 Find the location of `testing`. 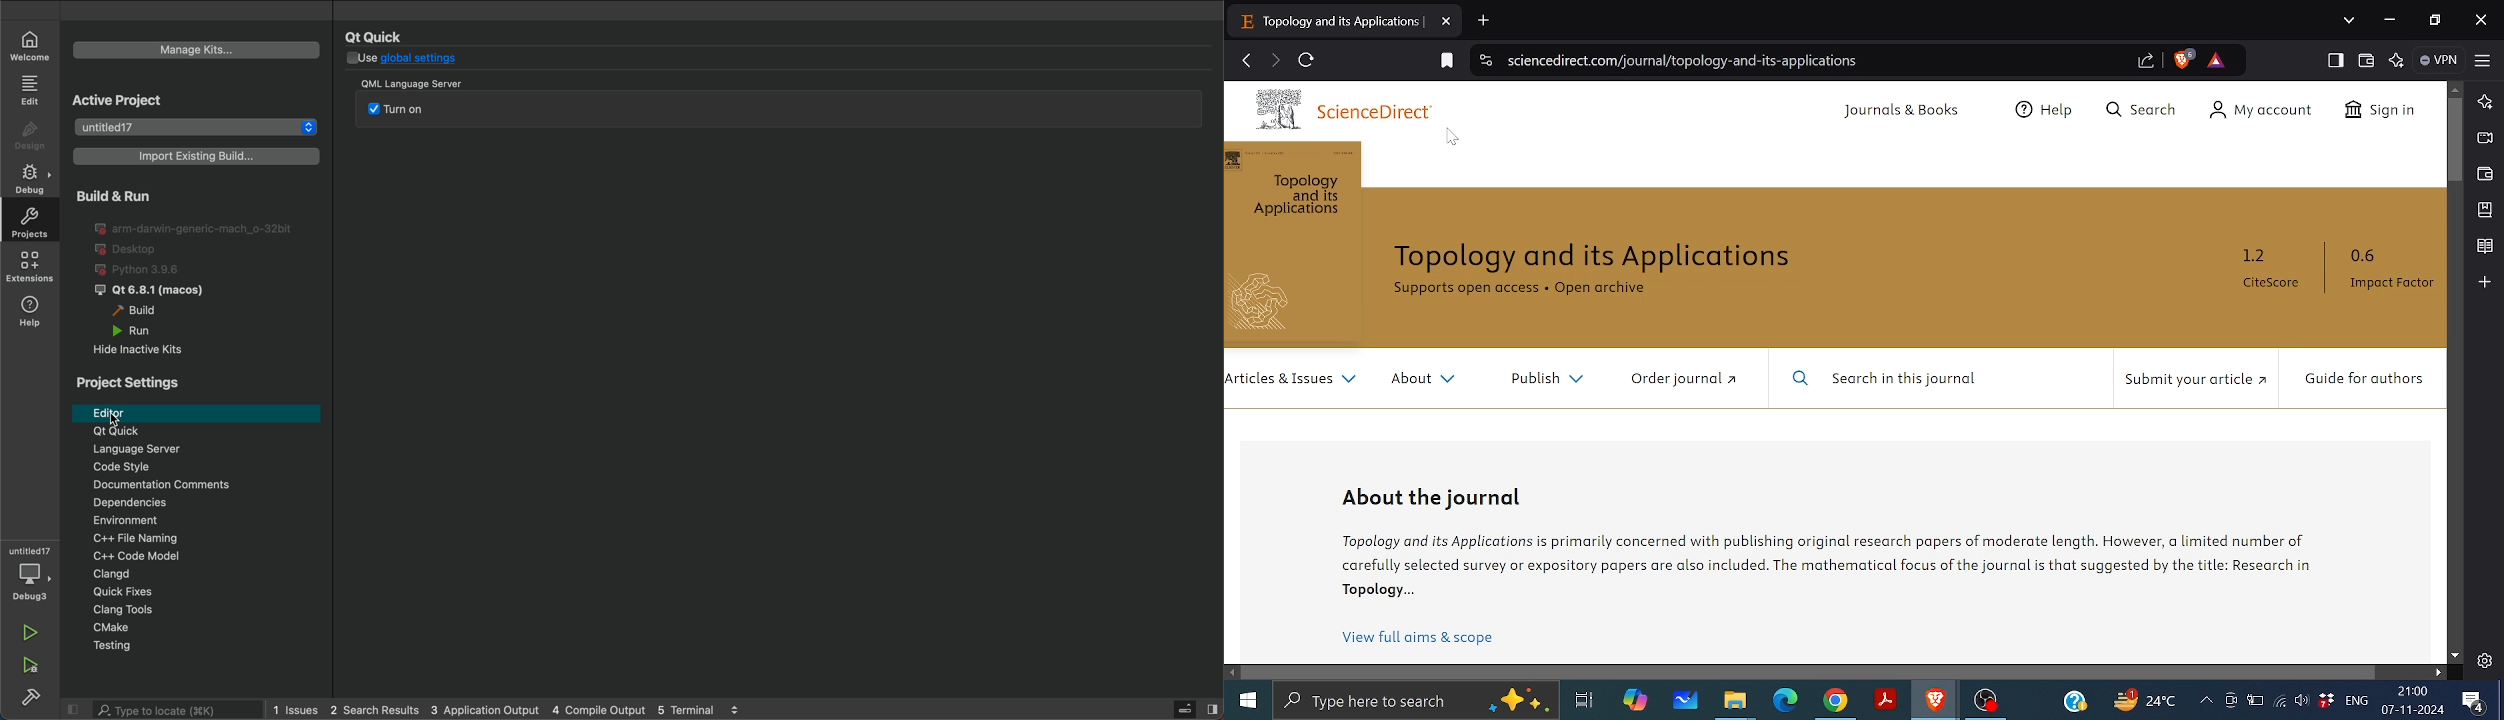

testing is located at coordinates (198, 649).